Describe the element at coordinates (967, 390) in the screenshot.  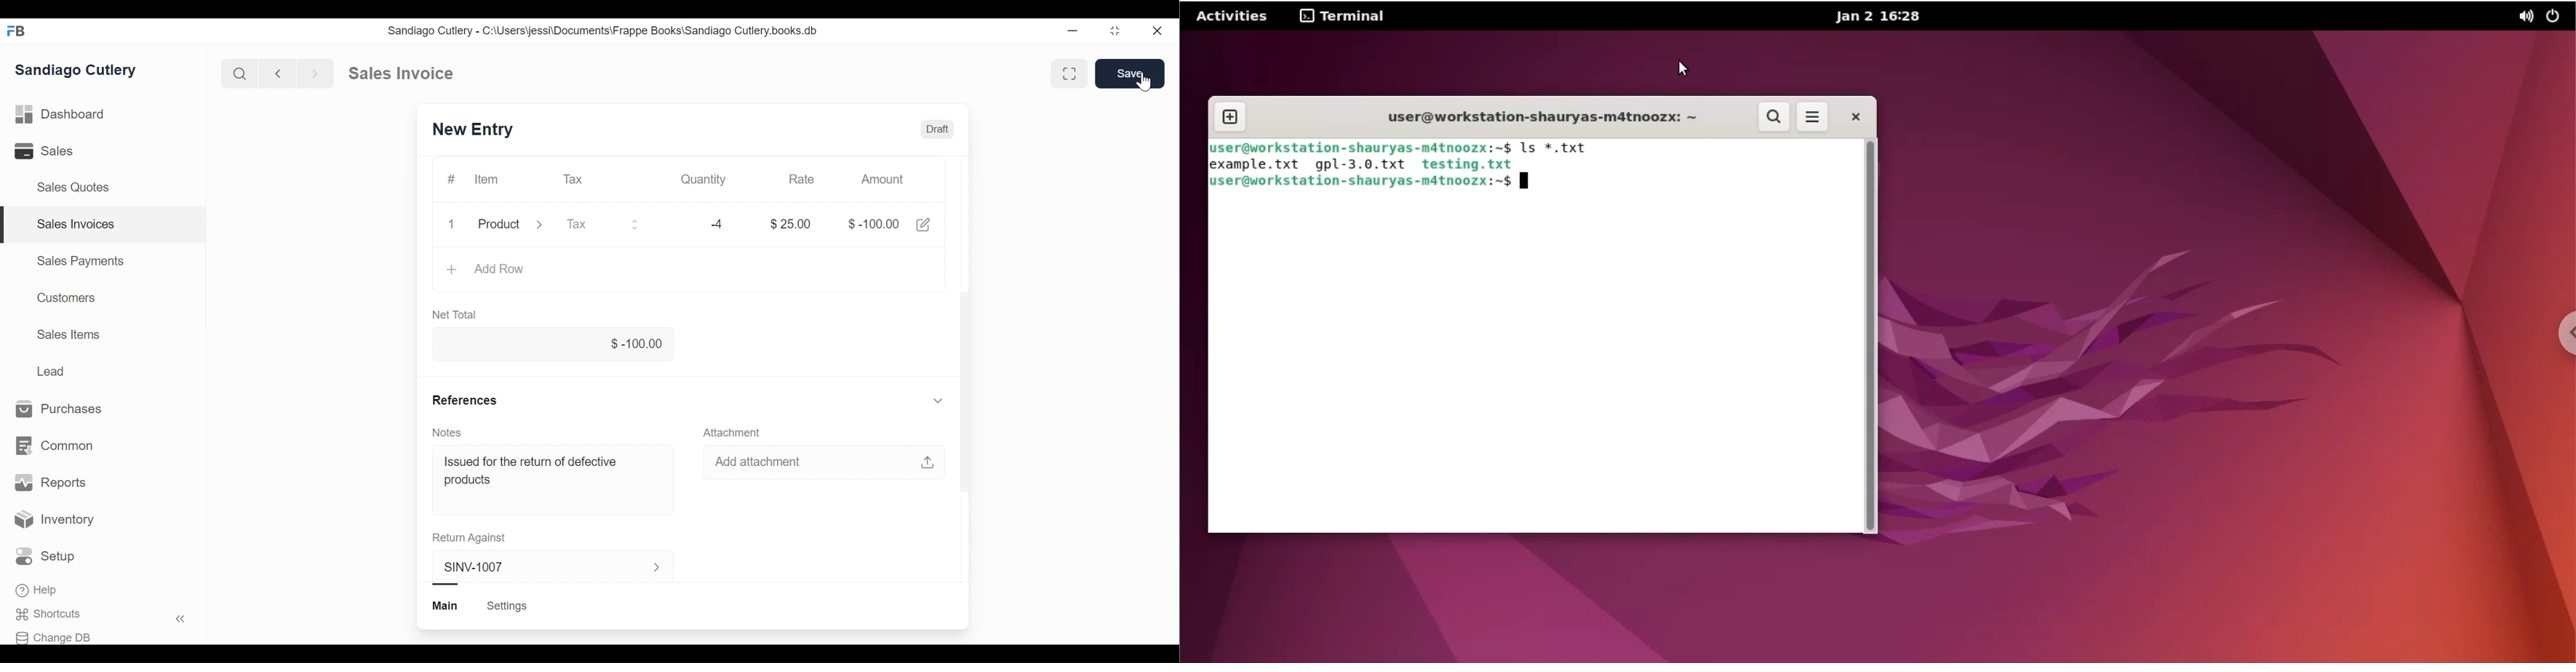
I see `Vertical scrollbar` at that location.